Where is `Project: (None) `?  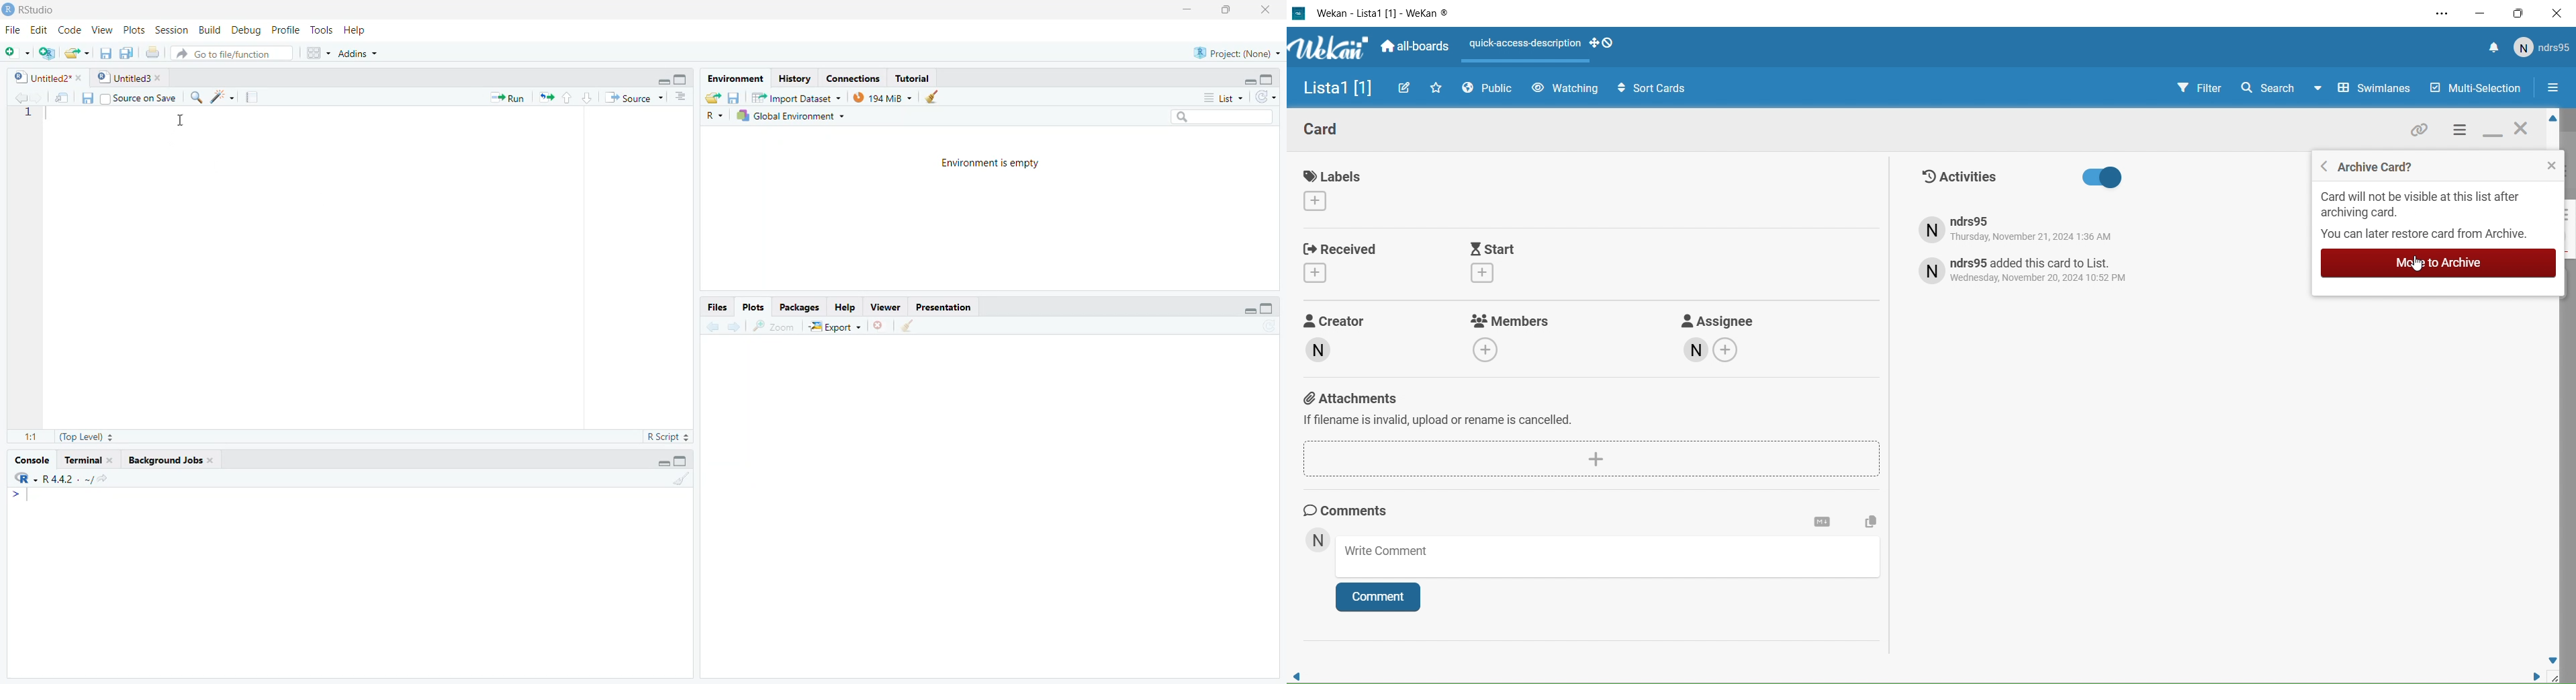 Project: (None)  is located at coordinates (1238, 52).